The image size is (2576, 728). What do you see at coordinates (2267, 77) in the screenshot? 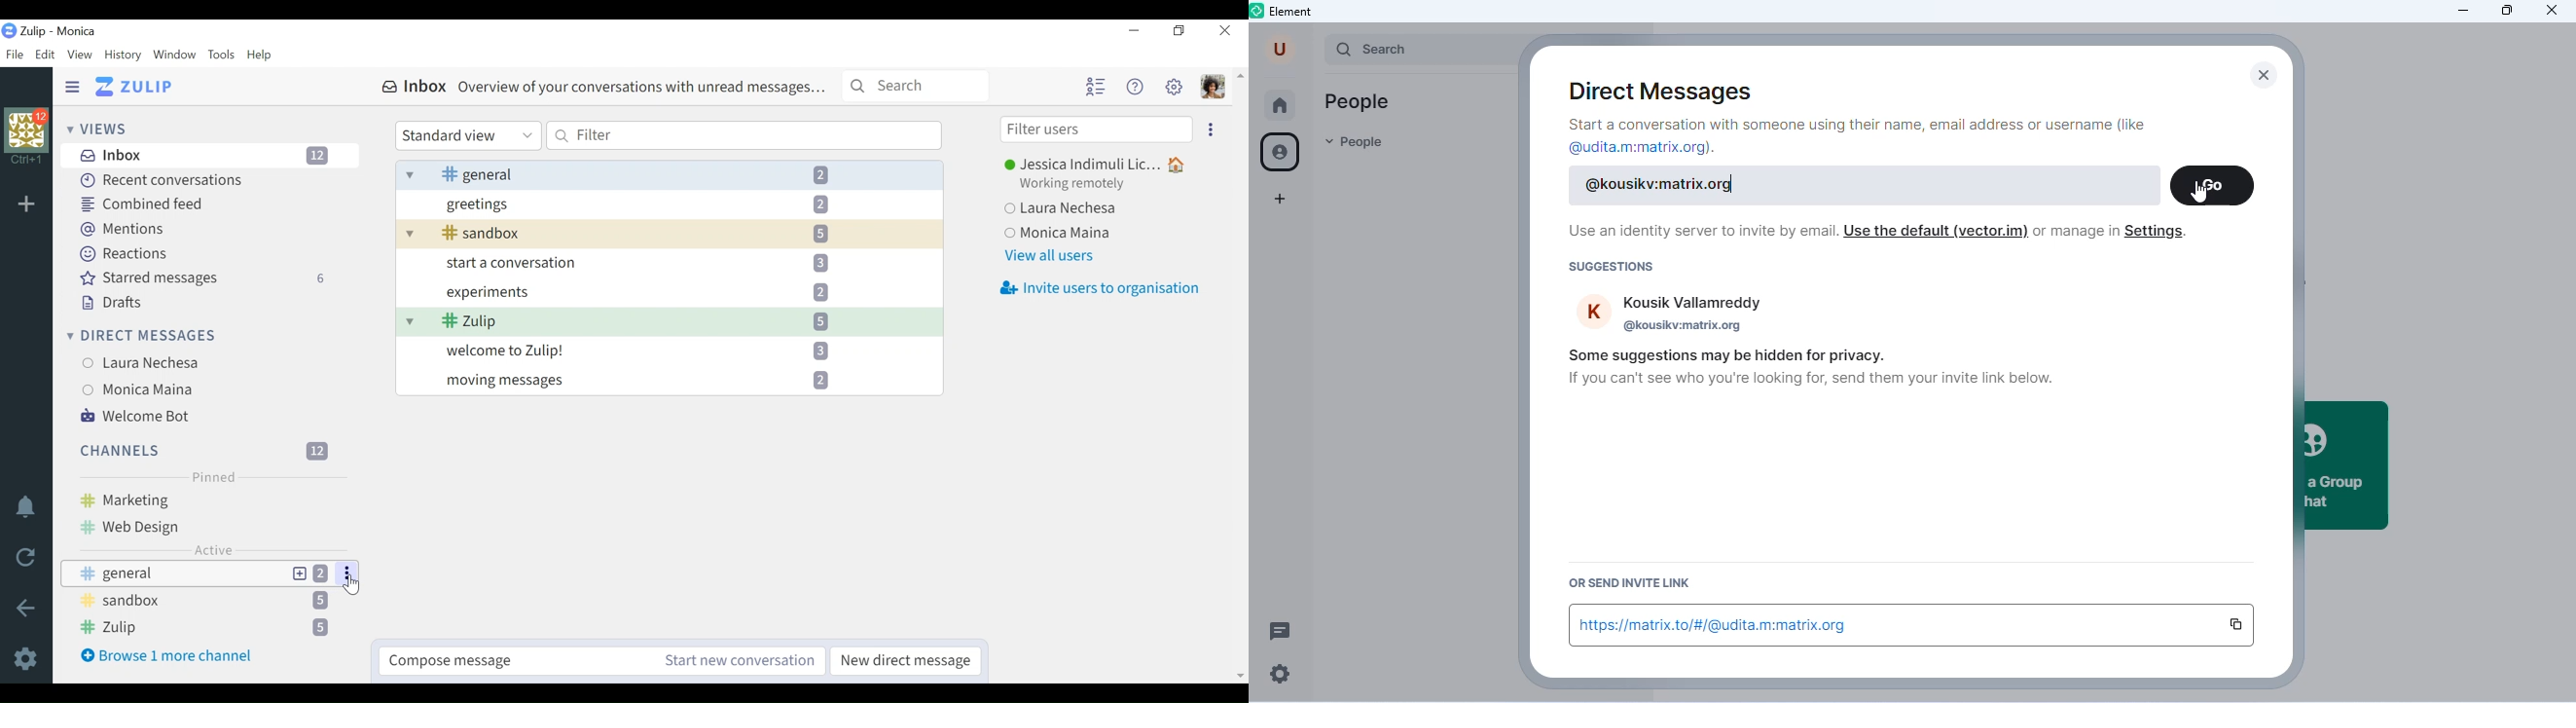
I see `close` at bounding box center [2267, 77].